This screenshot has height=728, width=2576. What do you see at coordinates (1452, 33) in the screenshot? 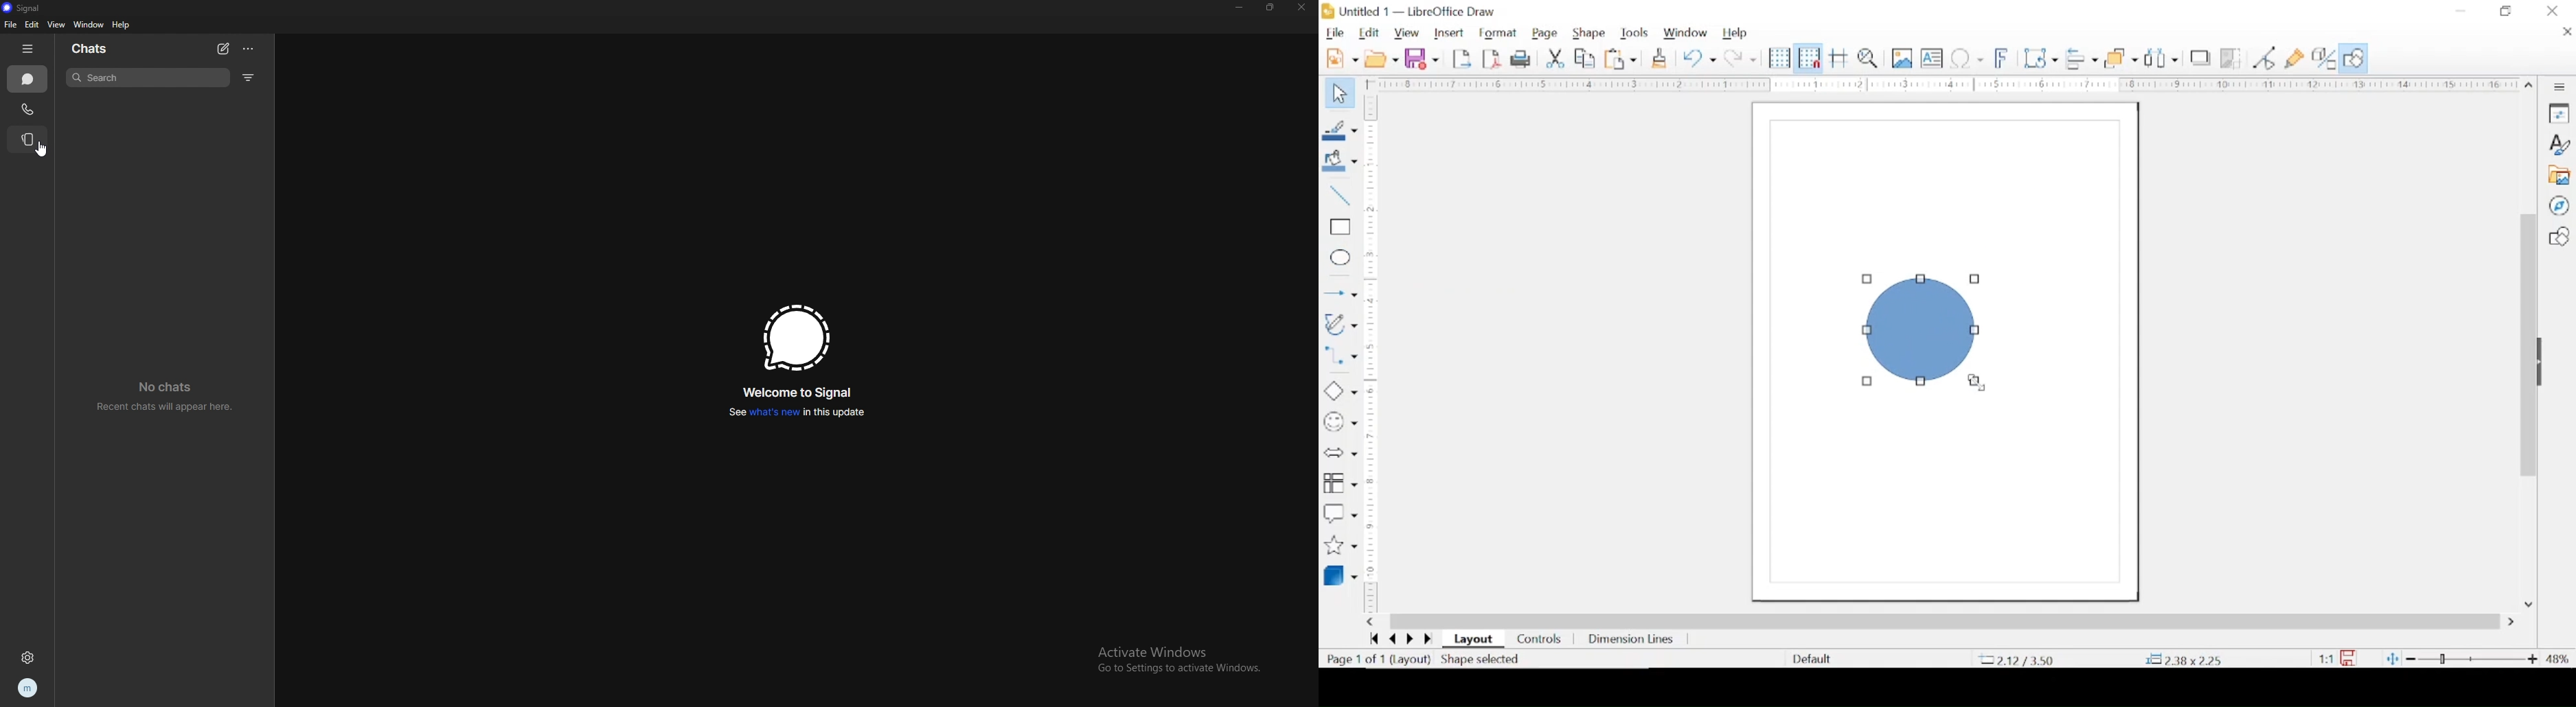
I see `insert` at bounding box center [1452, 33].